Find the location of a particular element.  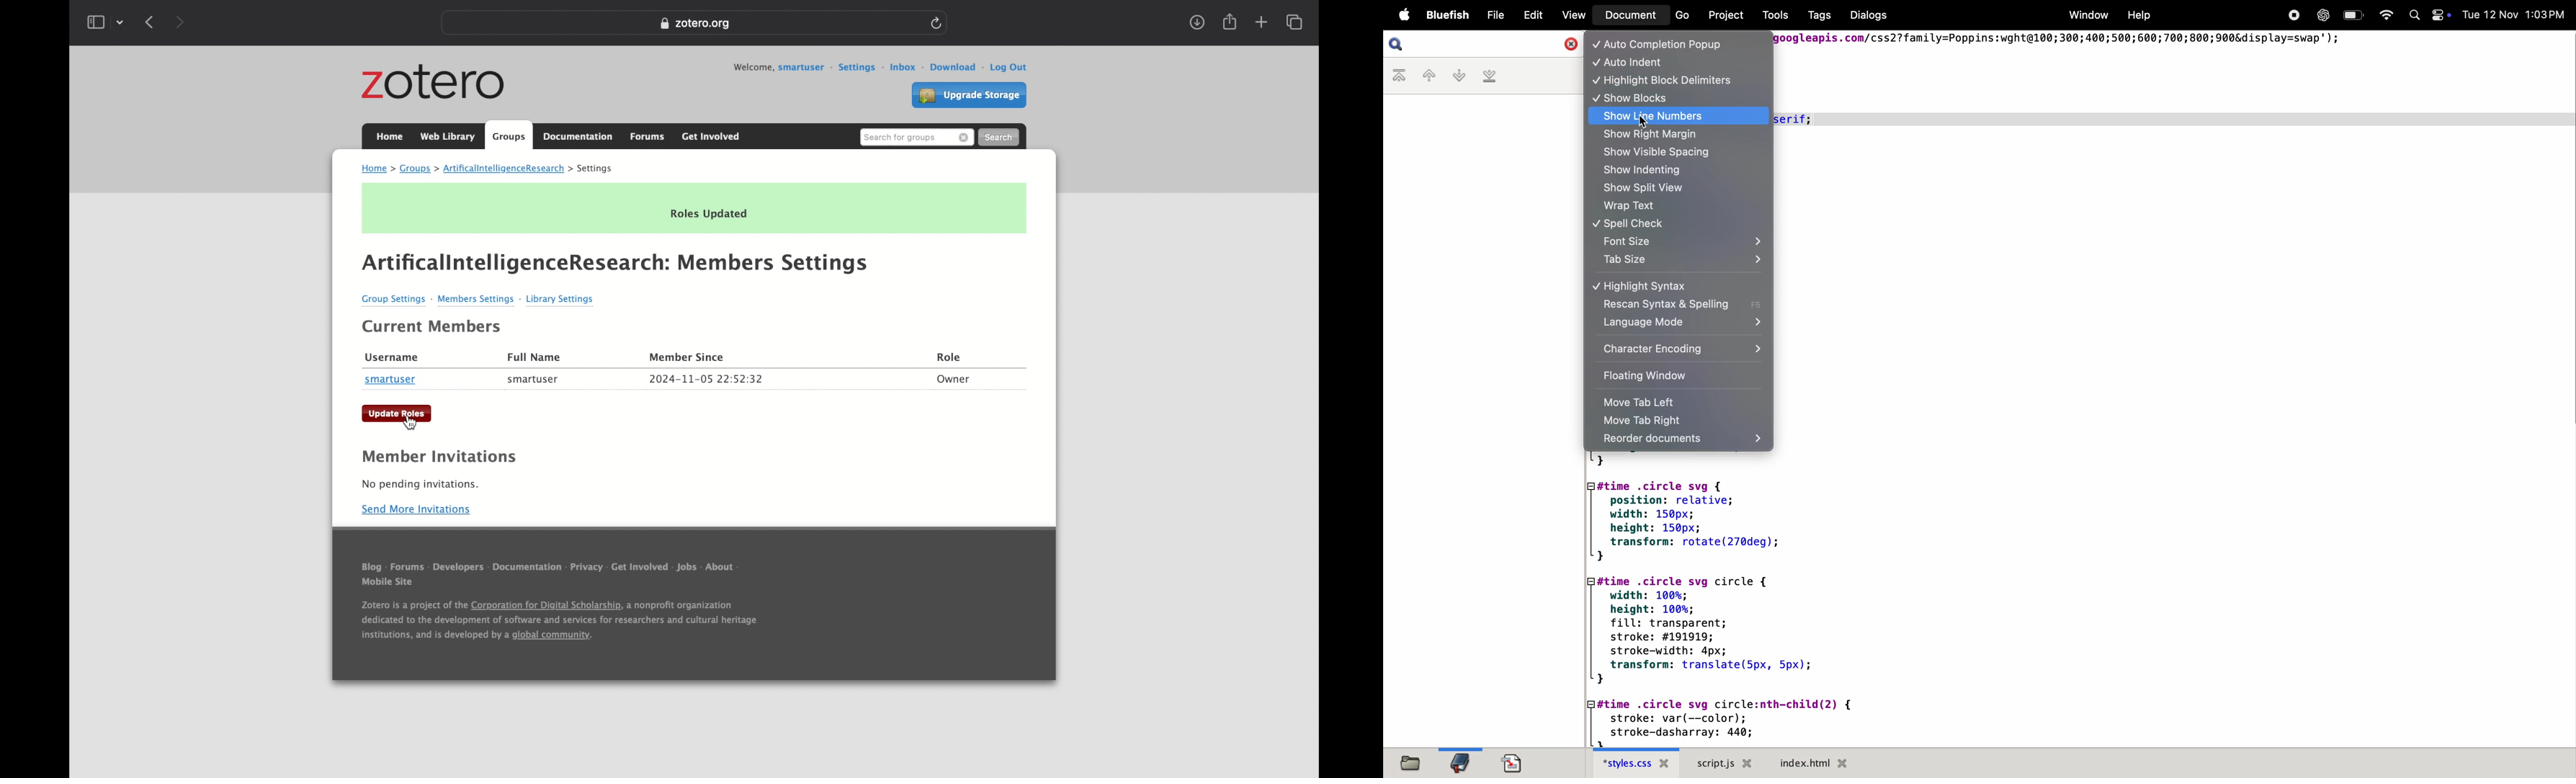

developers is located at coordinates (459, 571).